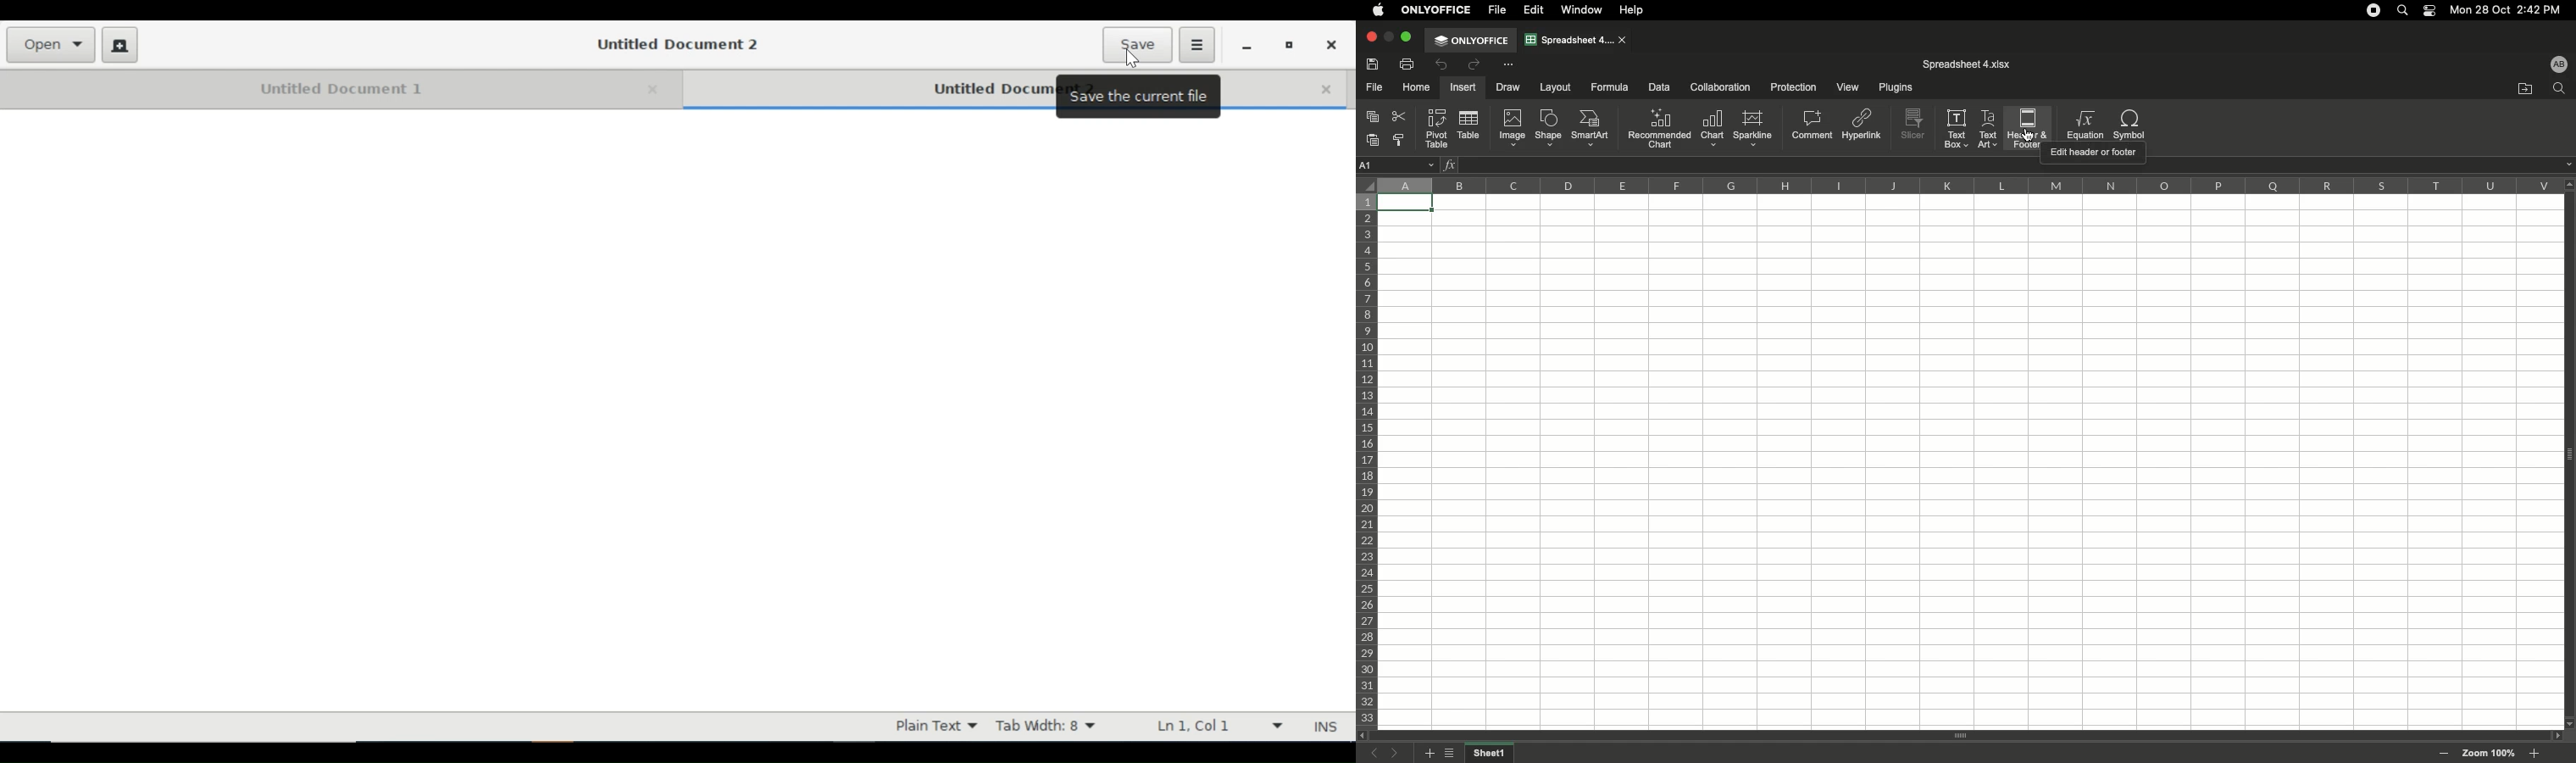 Image resolution: width=2576 pixels, height=784 pixels. I want to click on Edit, so click(1535, 10).